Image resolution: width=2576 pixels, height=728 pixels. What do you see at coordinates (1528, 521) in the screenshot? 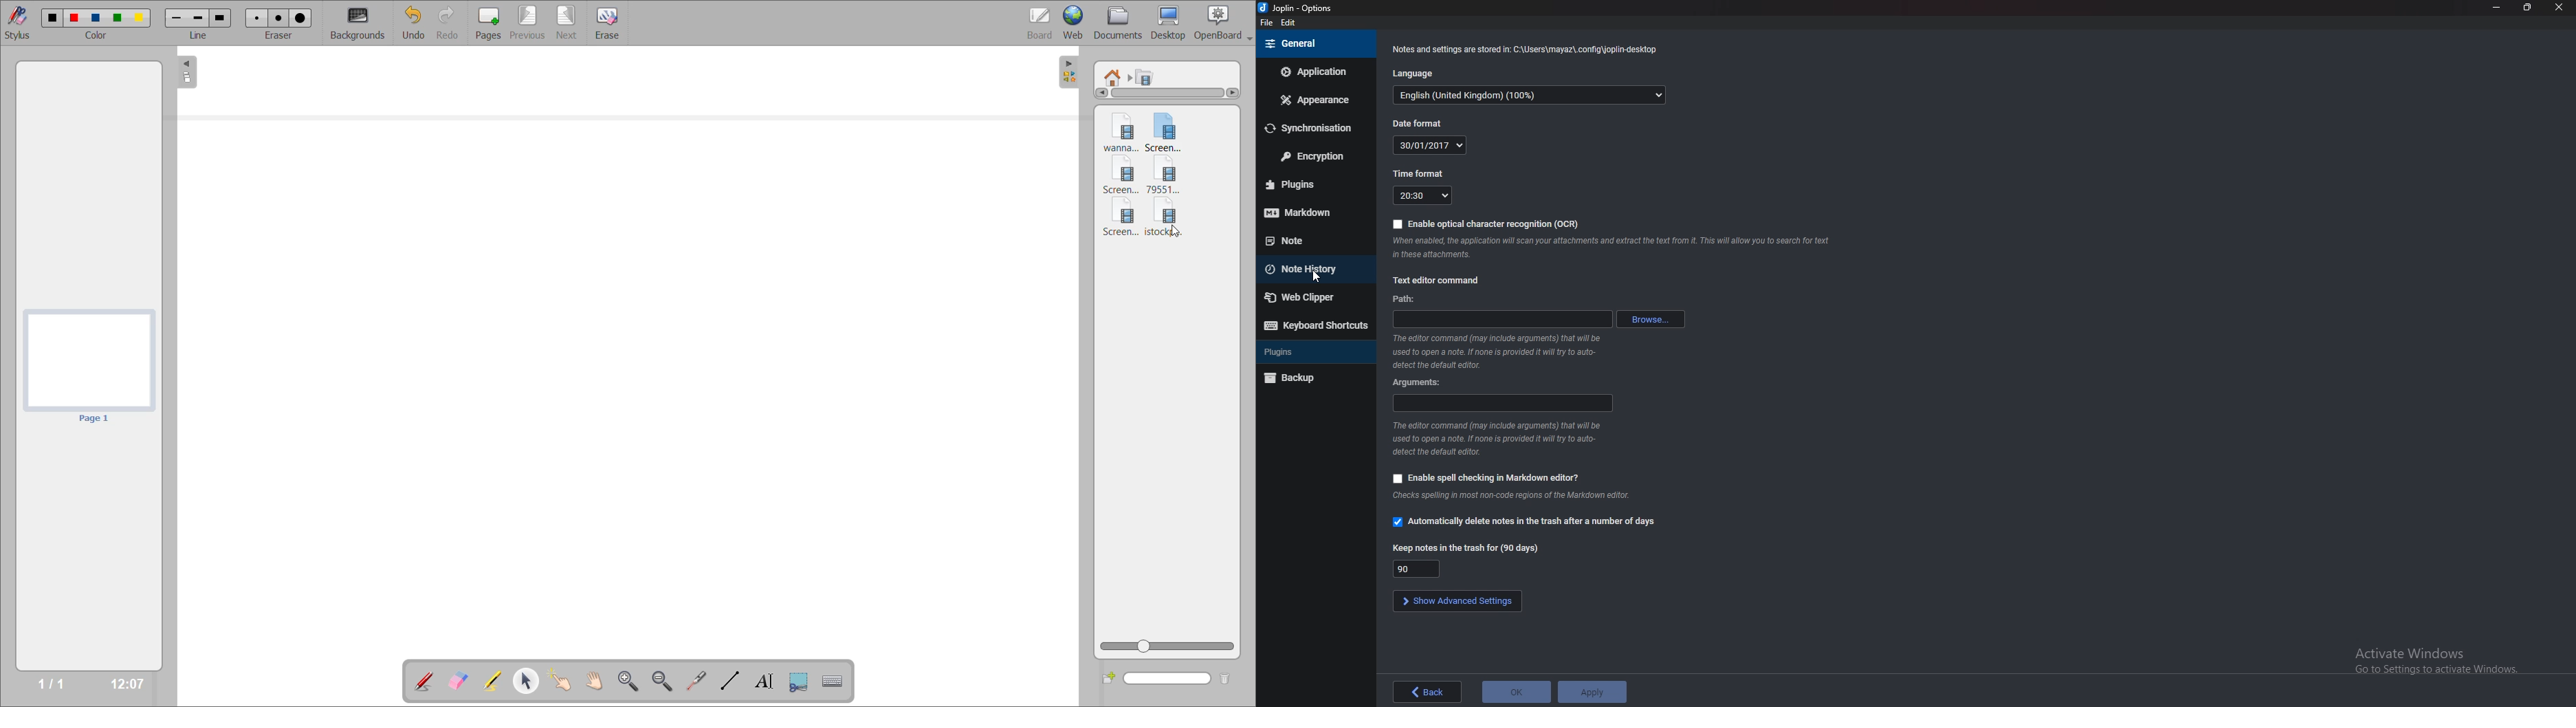
I see `Automatically delete notes` at bounding box center [1528, 521].